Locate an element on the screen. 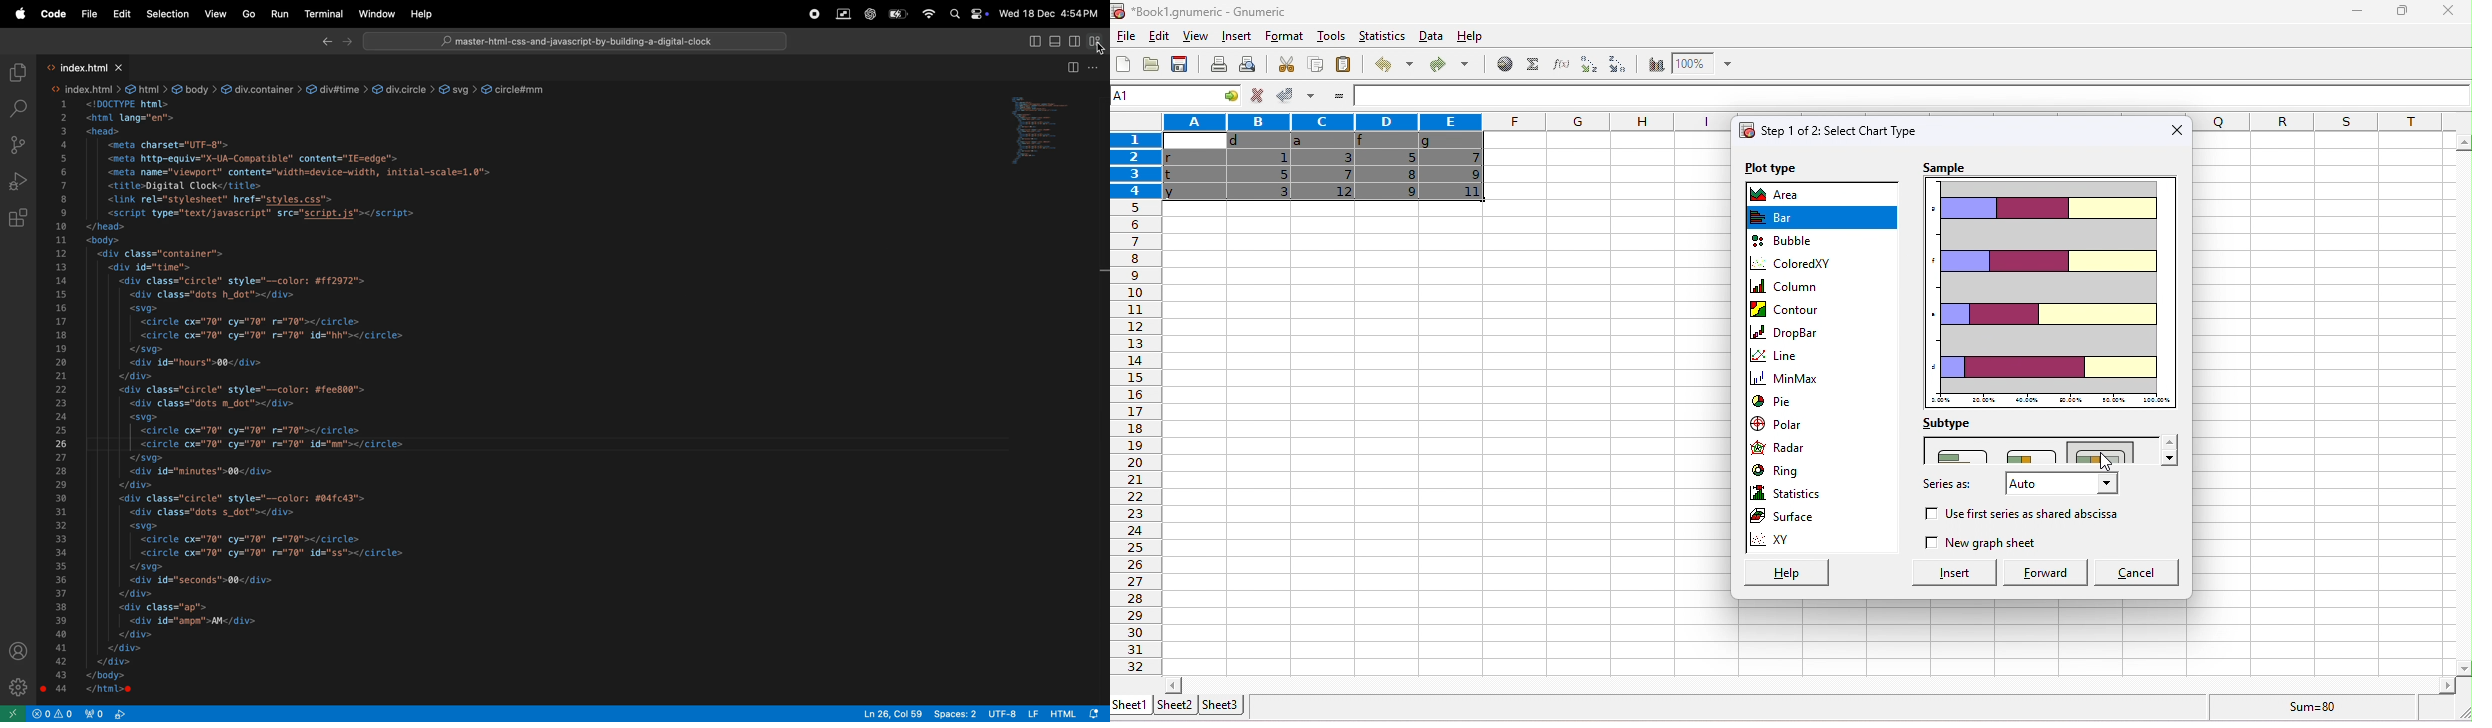 The image size is (2492, 728). html is located at coordinates (1078, 713).